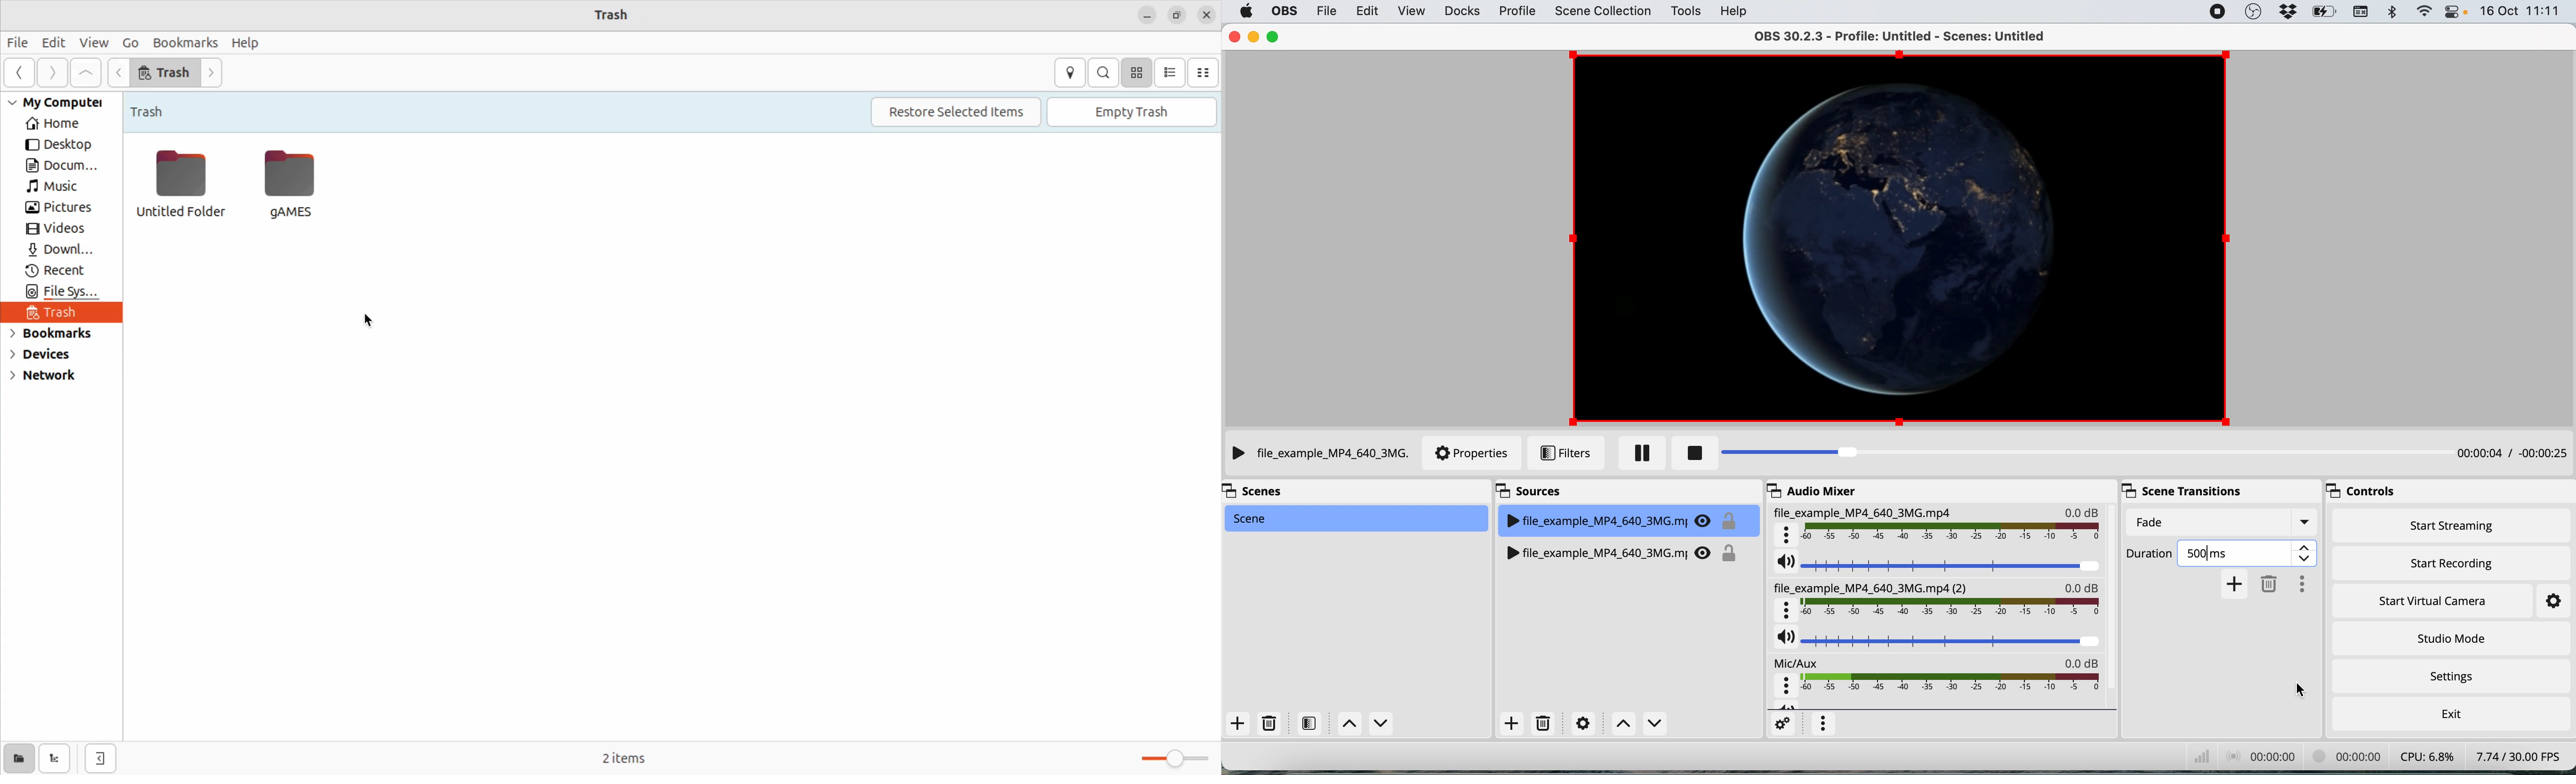 This screenshot has height=784, width=2576. Describe the element at coordinates (1906, 35) in the screenshot. I see `OBS 30.2.3 - Profile: Untitled - Scenes: Untitled` at that location.